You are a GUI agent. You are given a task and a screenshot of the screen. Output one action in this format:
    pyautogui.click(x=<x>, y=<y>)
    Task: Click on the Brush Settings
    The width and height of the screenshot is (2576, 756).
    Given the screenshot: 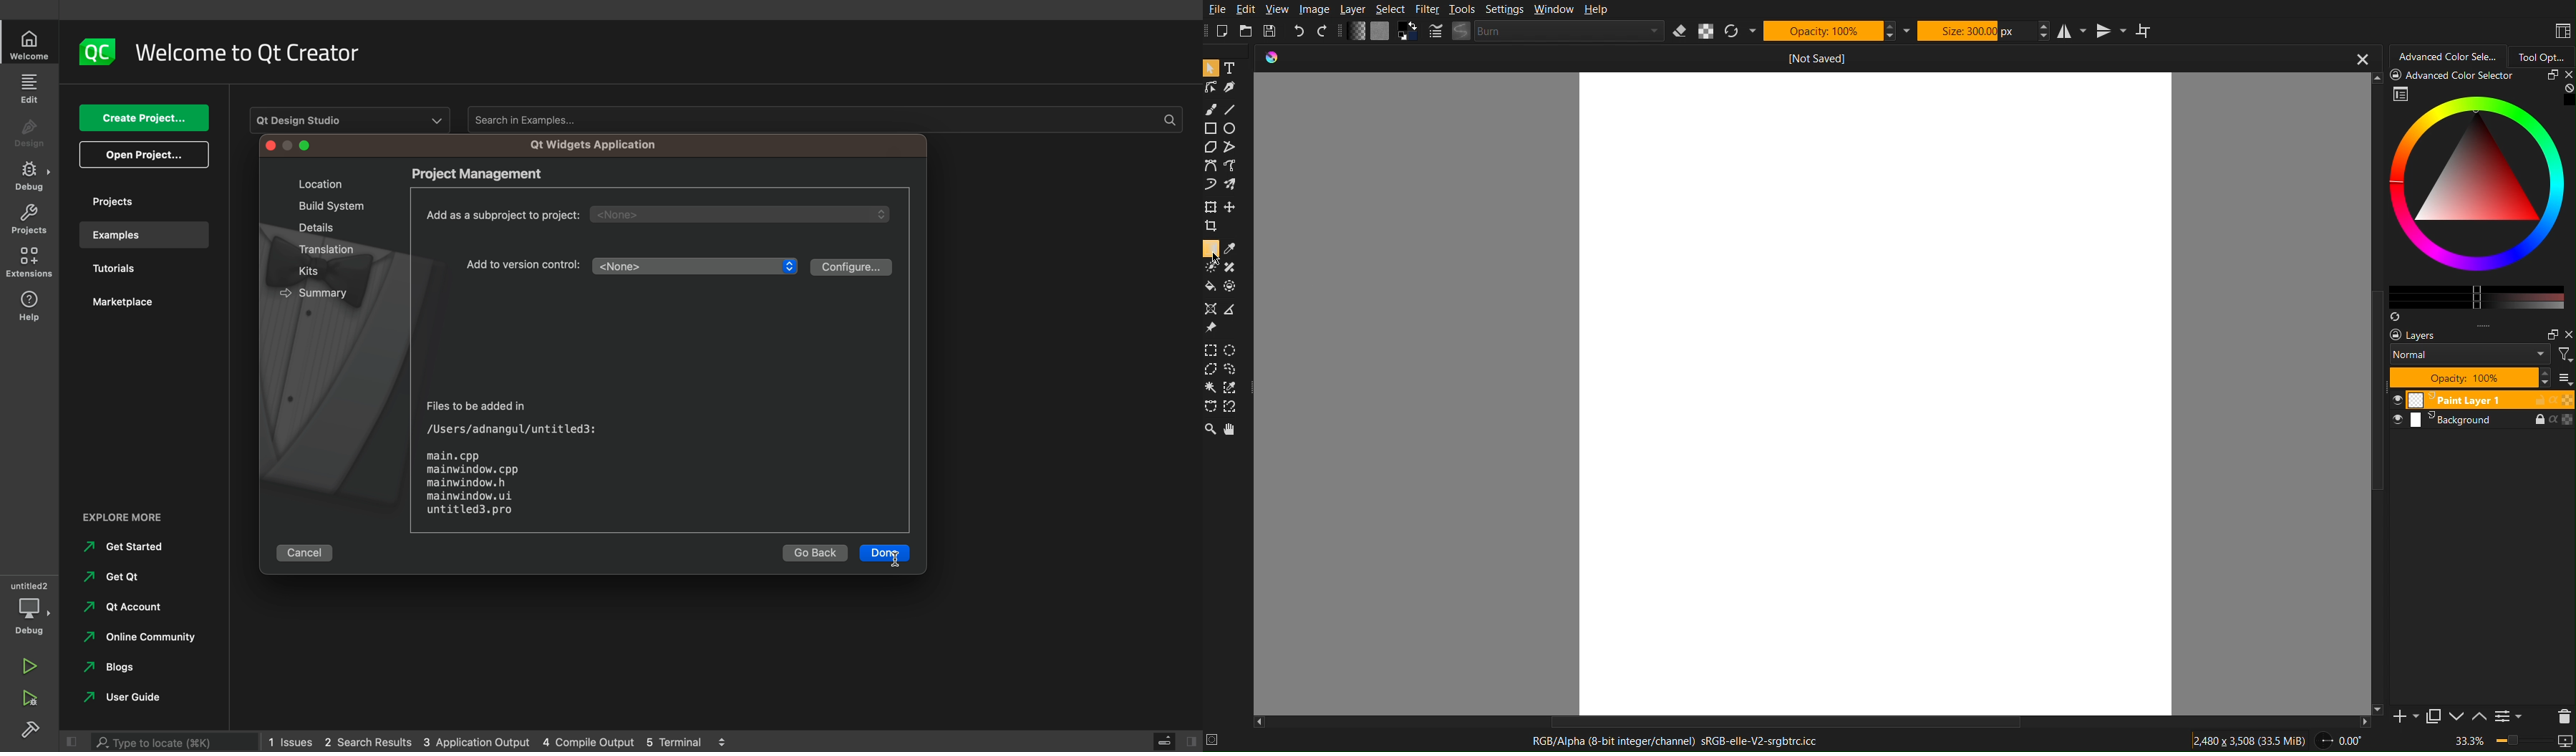 What is the action you would take?
    pyautogui.click(x=1548, y=32)
    